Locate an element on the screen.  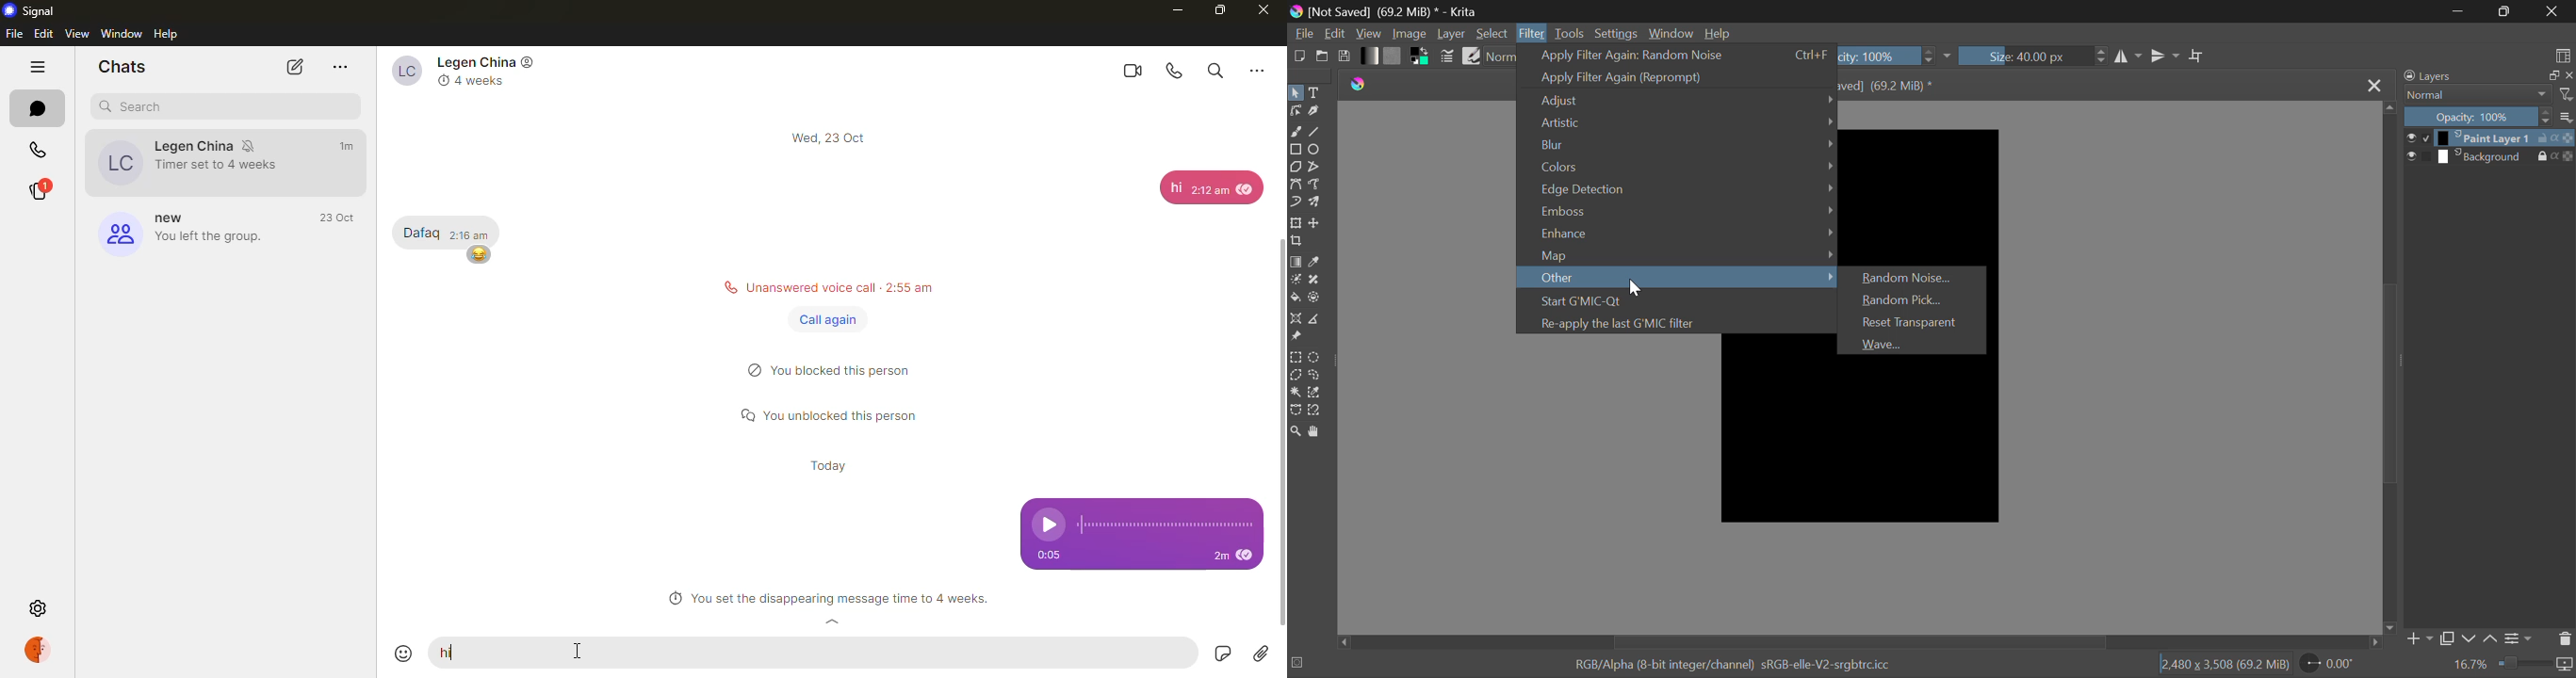
more is located at coordinates (1257, 69).